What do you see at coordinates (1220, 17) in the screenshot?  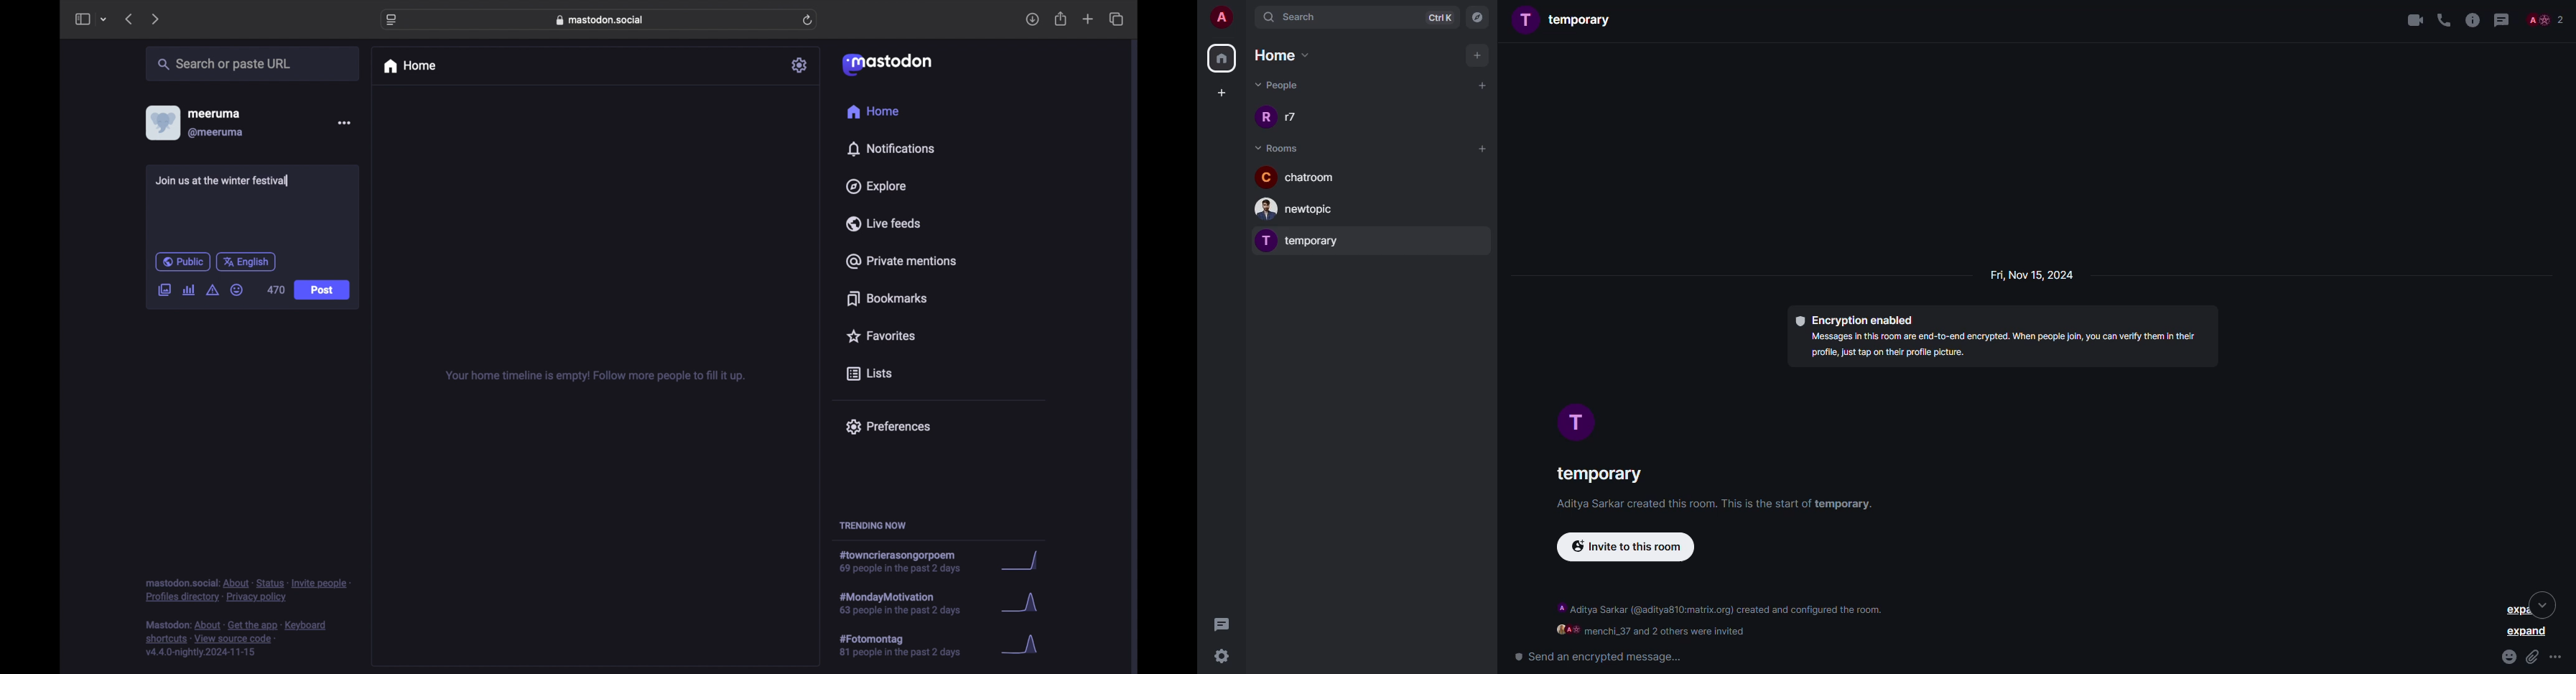 I see `account` at bounding box center [1220, 17].